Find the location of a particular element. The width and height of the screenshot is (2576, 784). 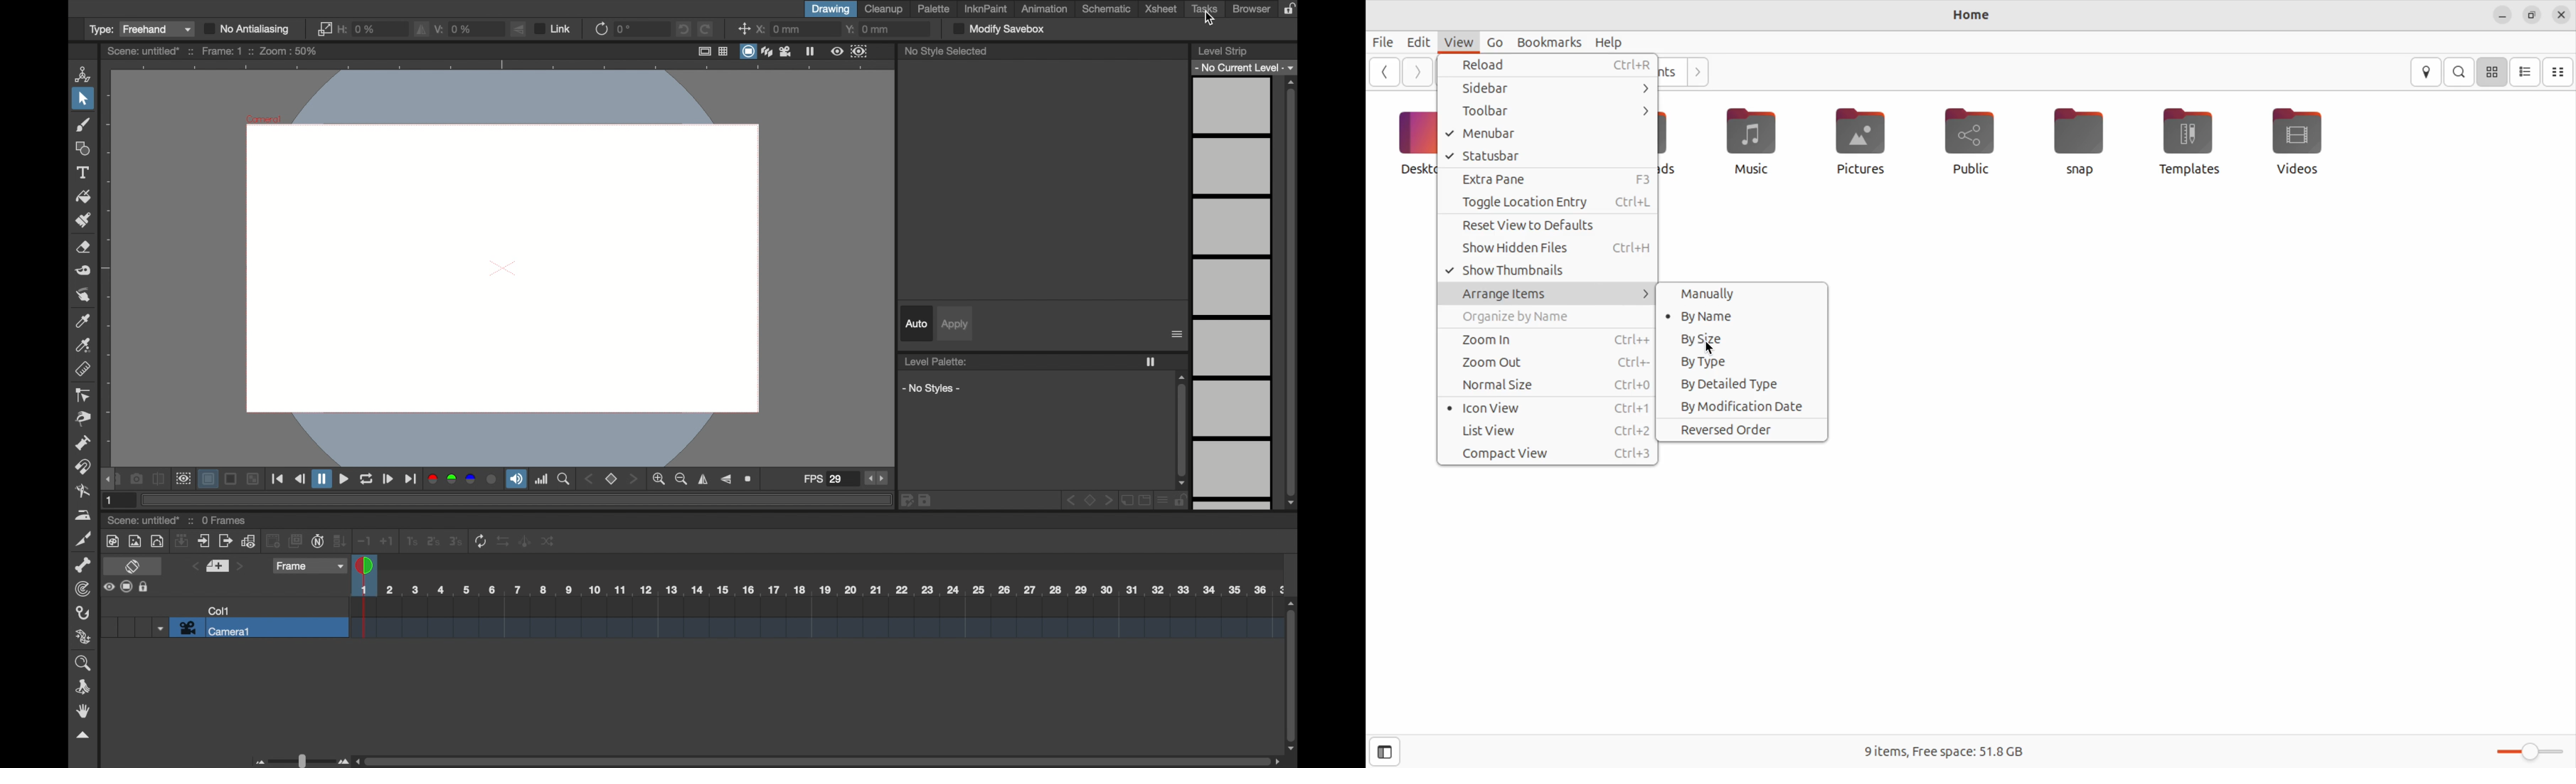

1 is located at coordinates (111, 501).